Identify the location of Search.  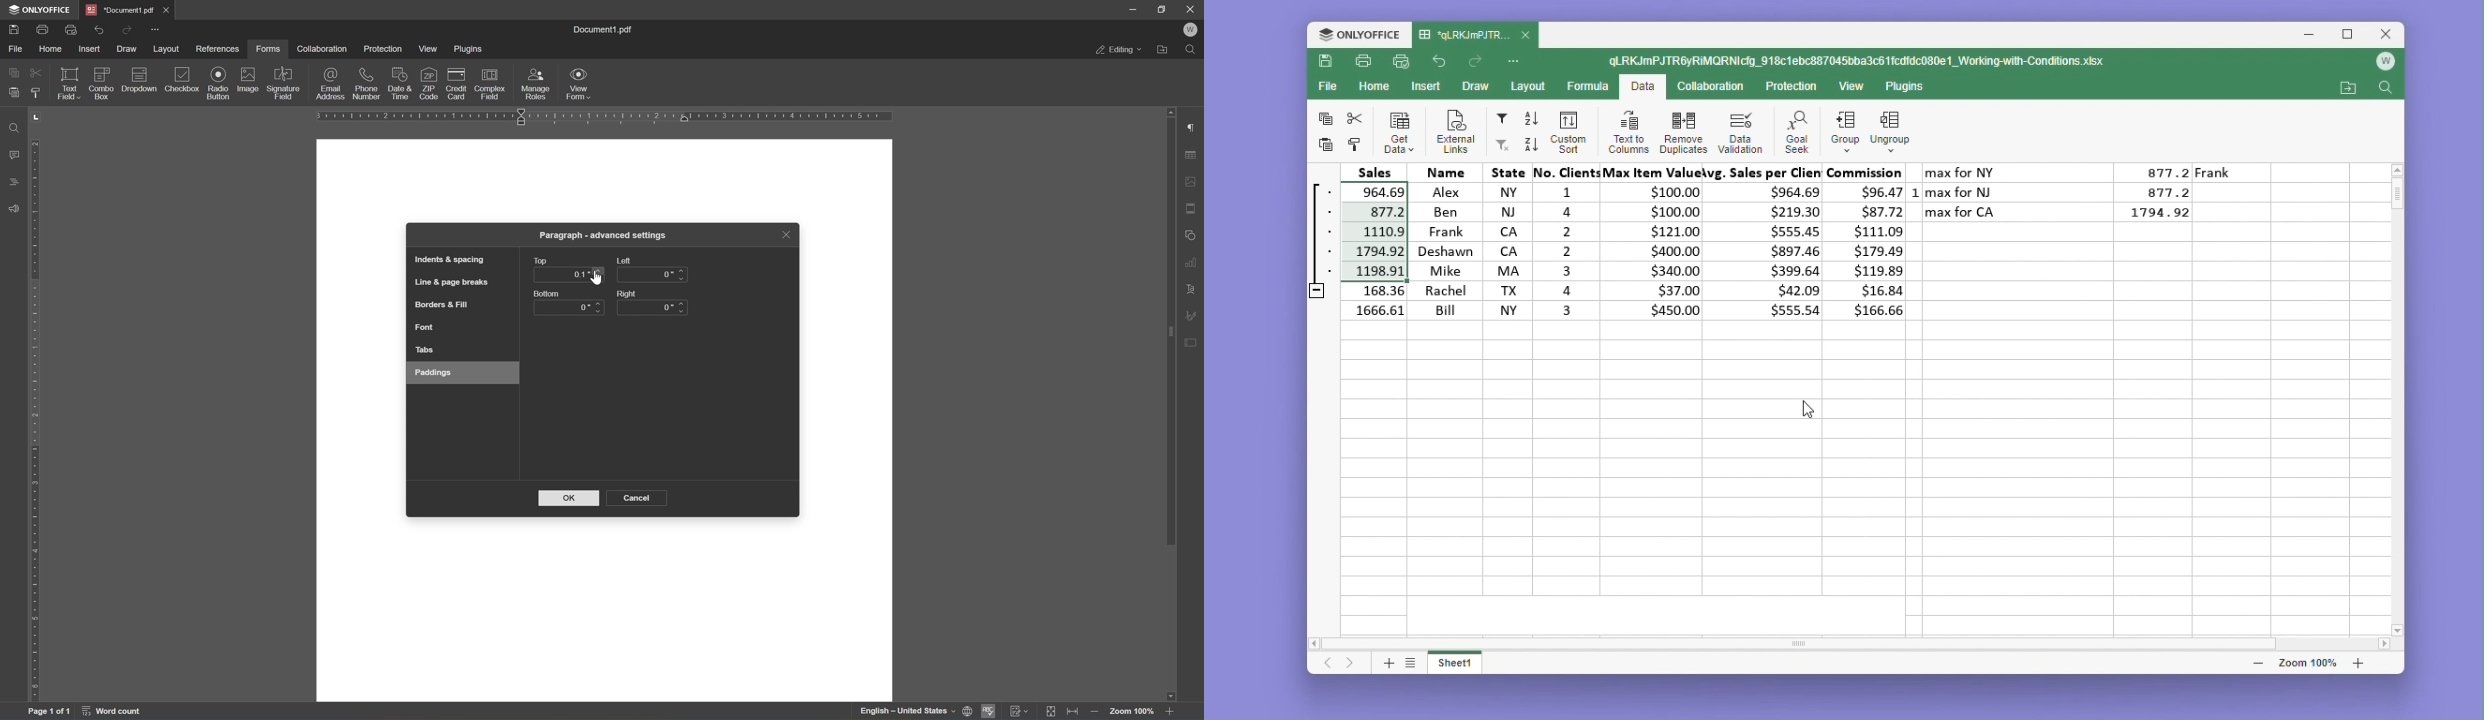
(2385, 89).